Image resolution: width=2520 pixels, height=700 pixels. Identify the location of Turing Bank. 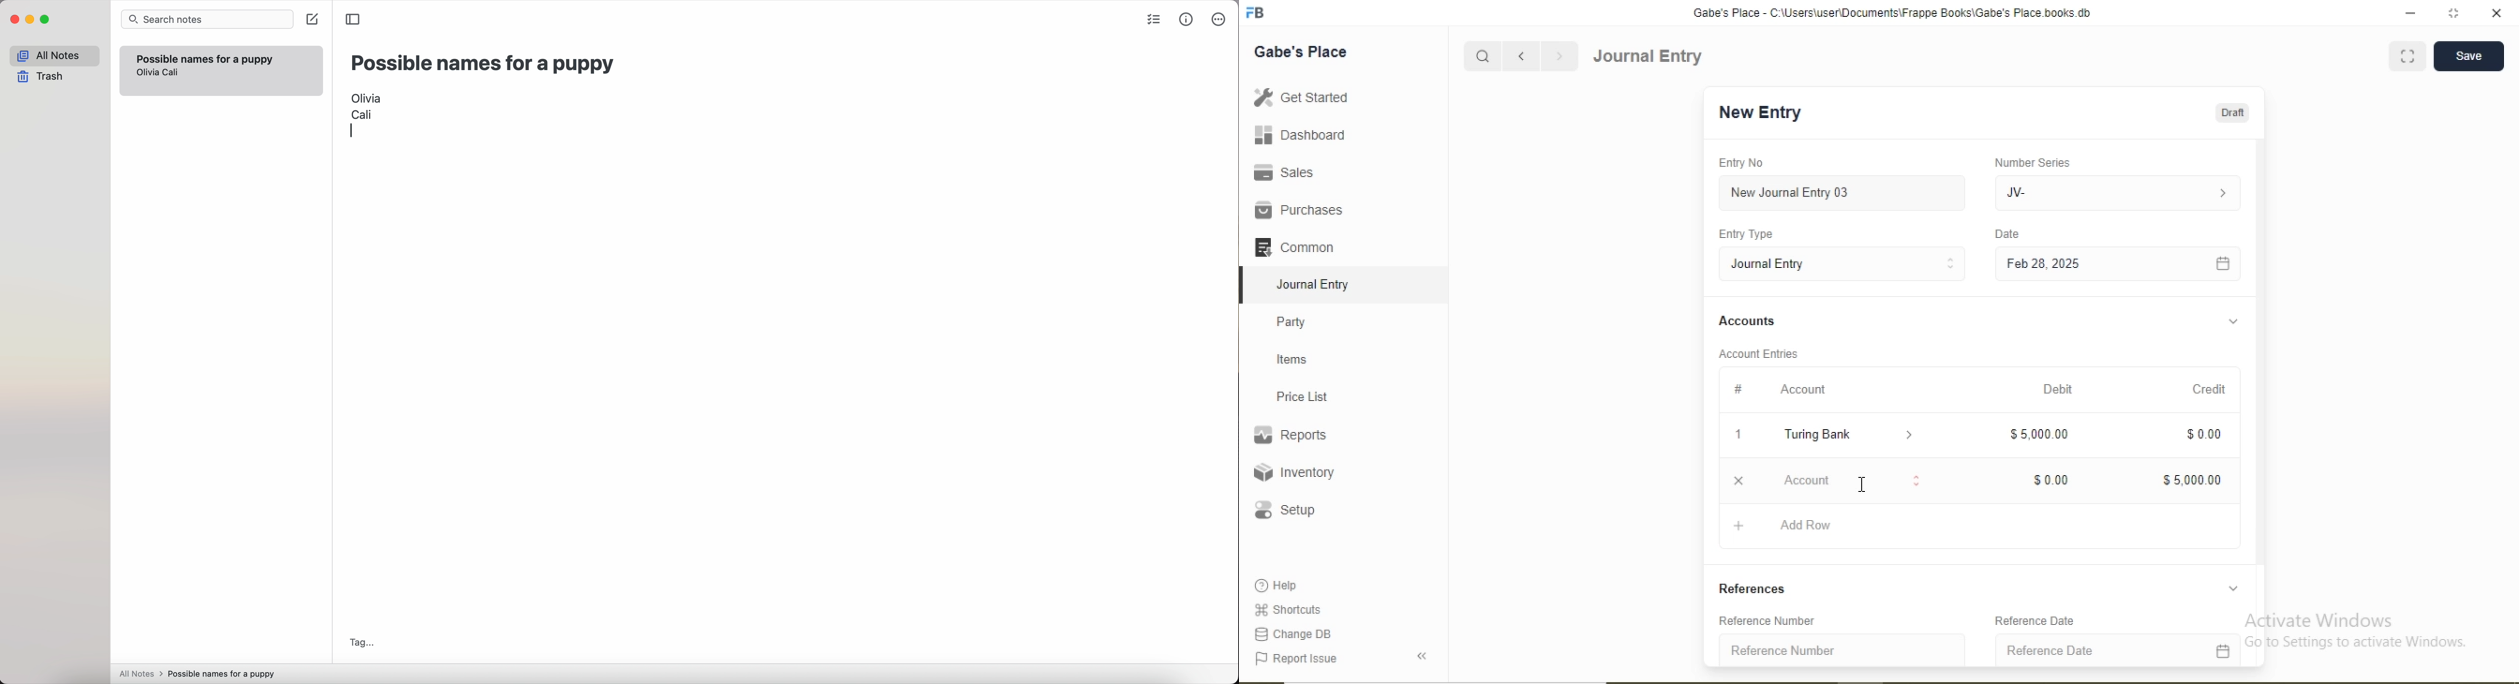
(1821, 434).